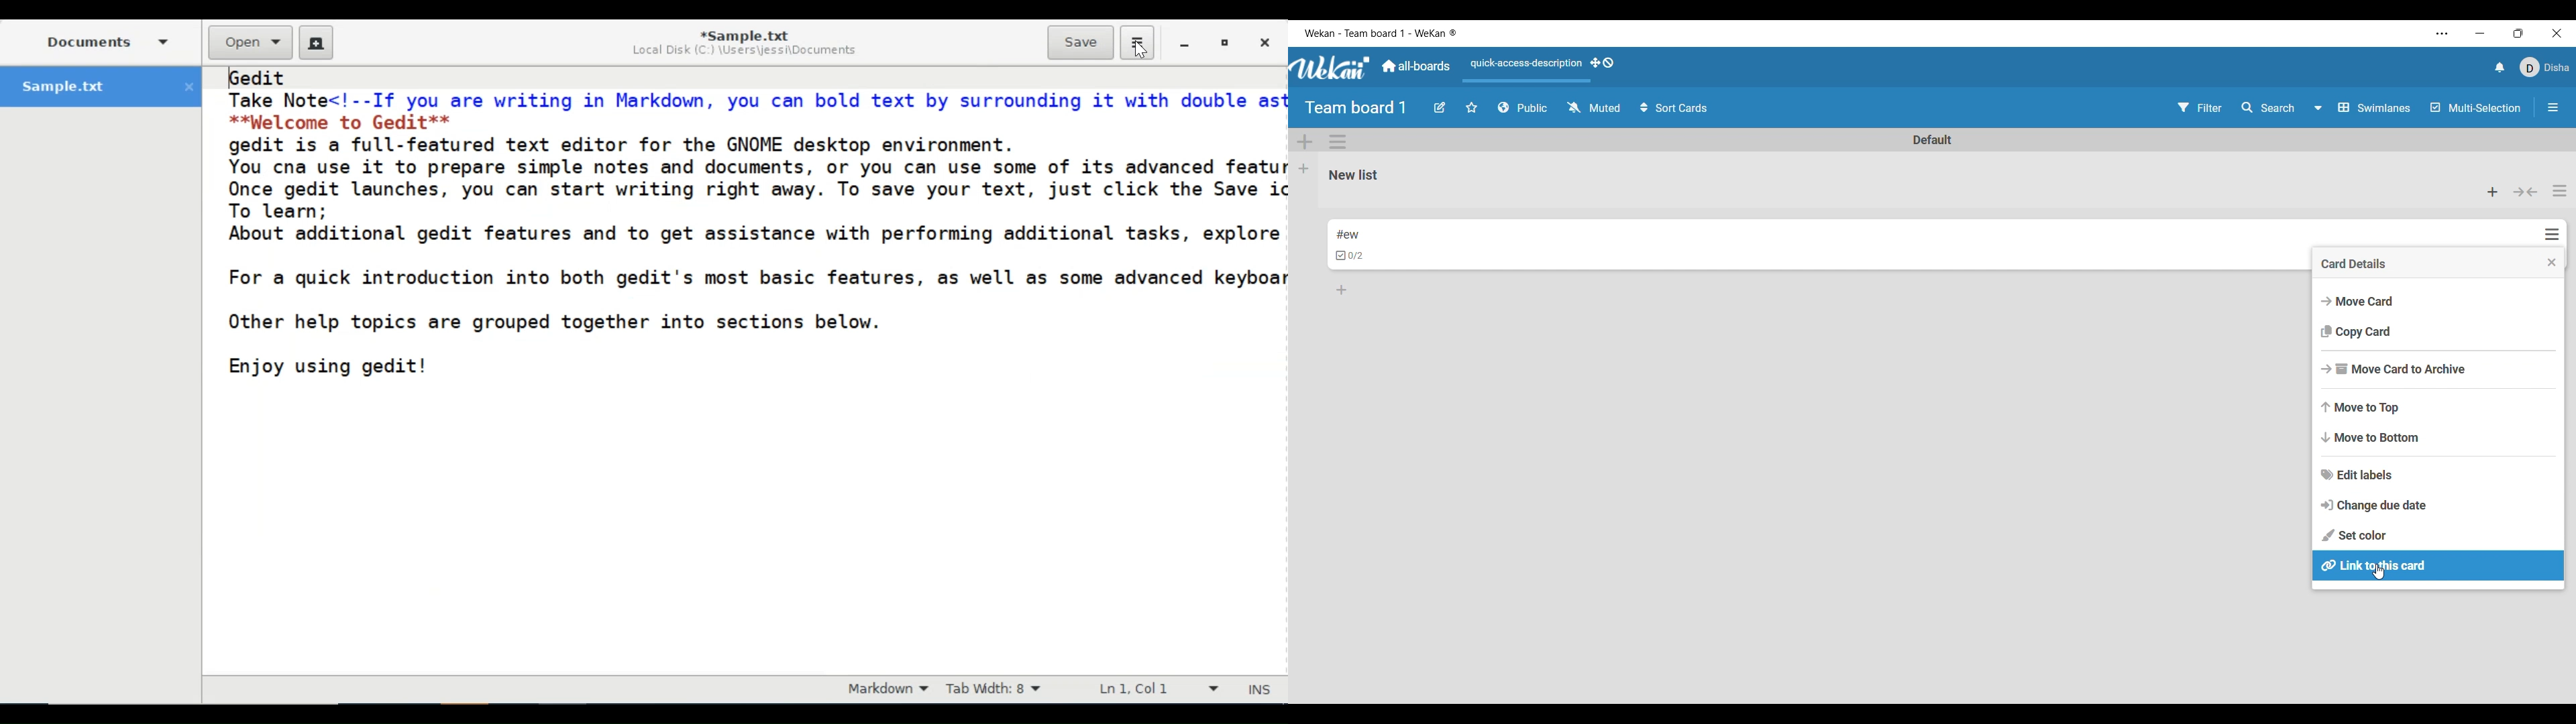 The image size is (2576, 728). Describe the element at coordinates (1155, 688) in the screenshot. I see `Line & Column Preference` at that location.